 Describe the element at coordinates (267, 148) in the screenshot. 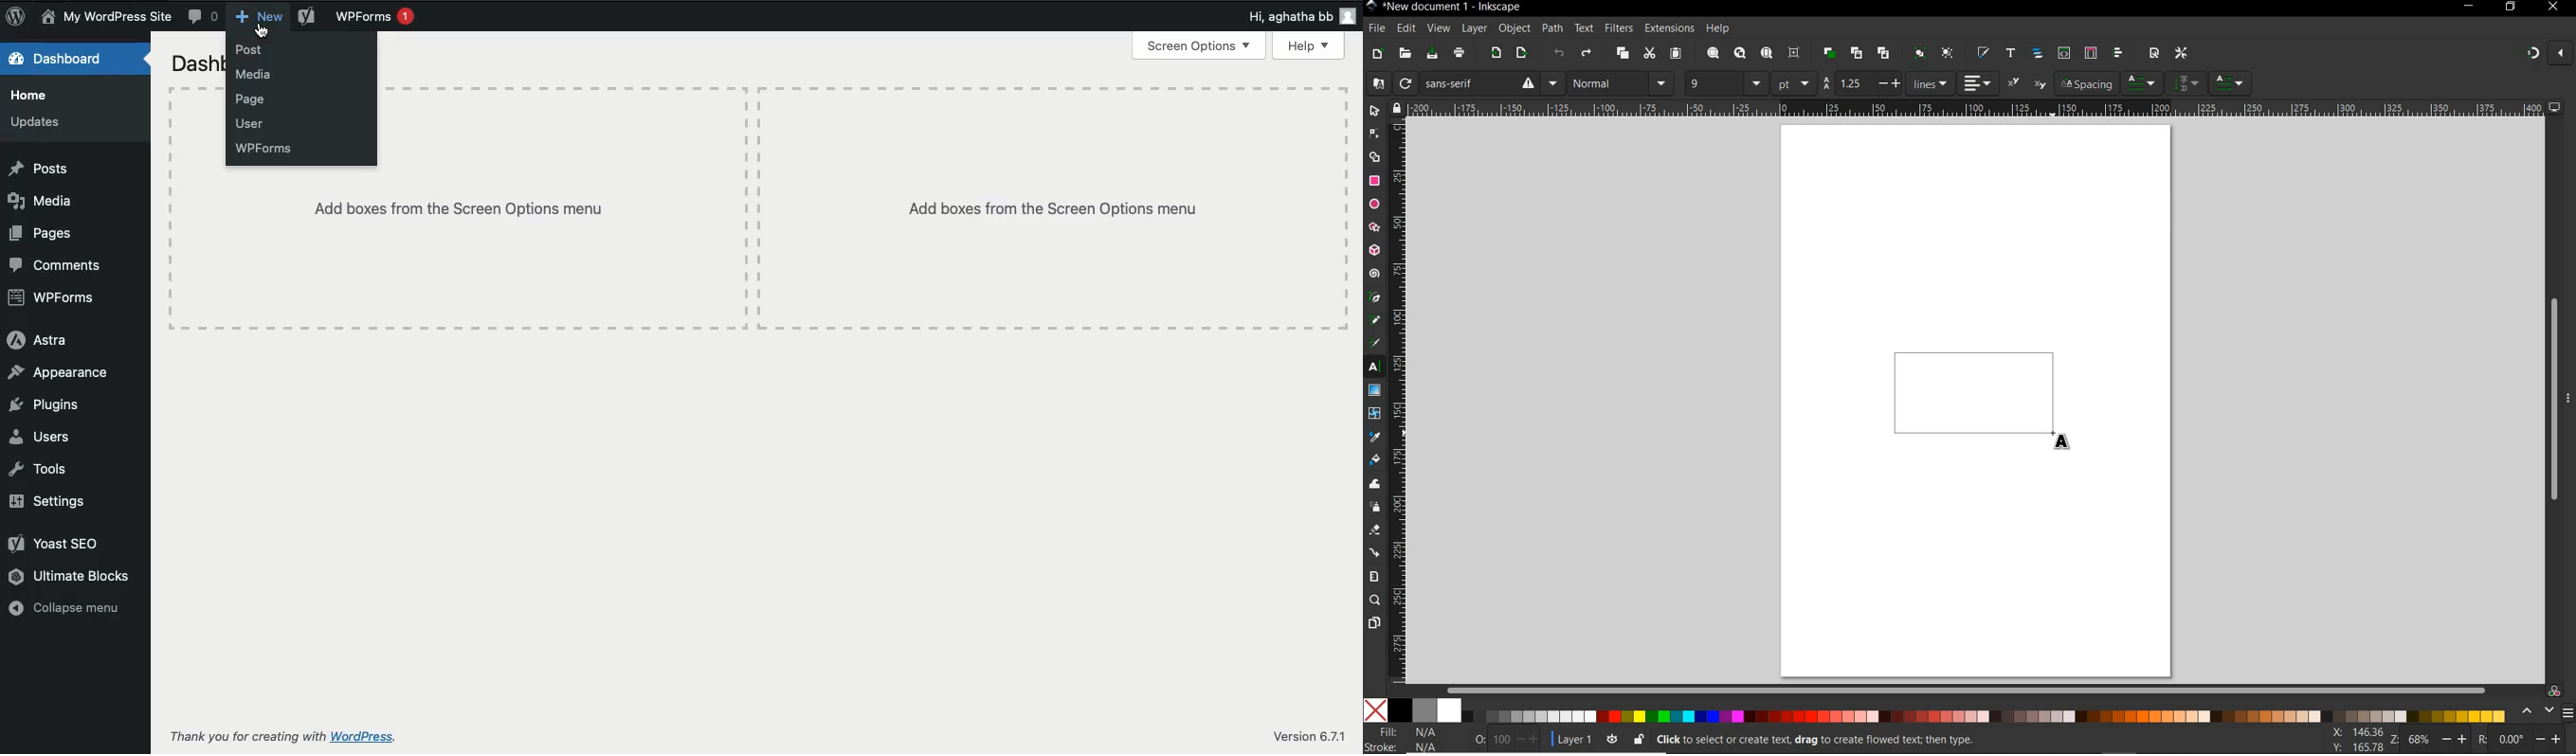

I see `WPForms` at that location.